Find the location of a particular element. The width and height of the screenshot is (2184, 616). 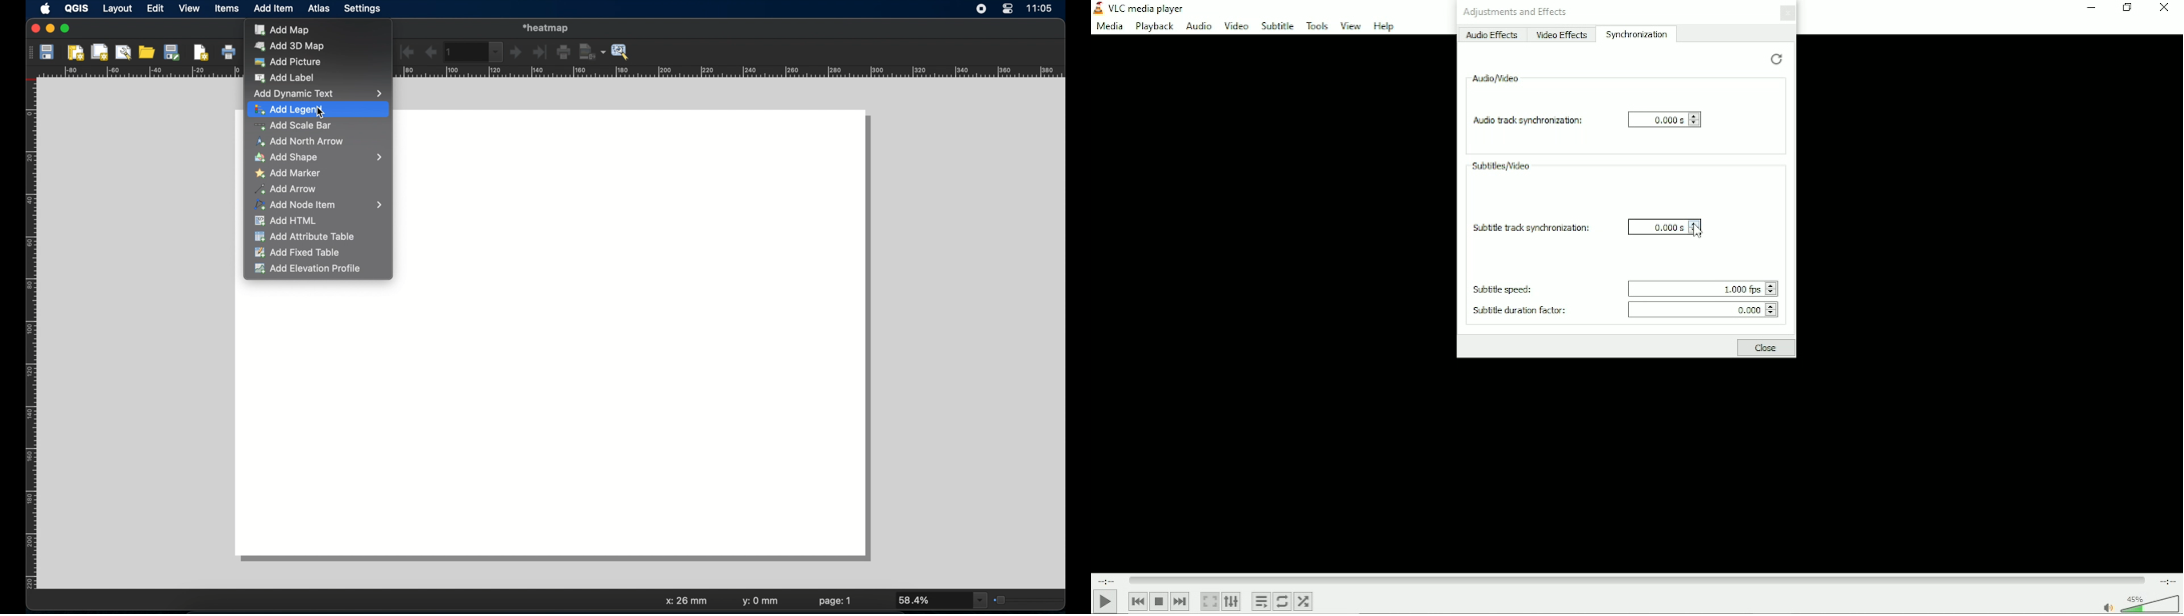

Stop playlist is located at coordinates (1159, 602).